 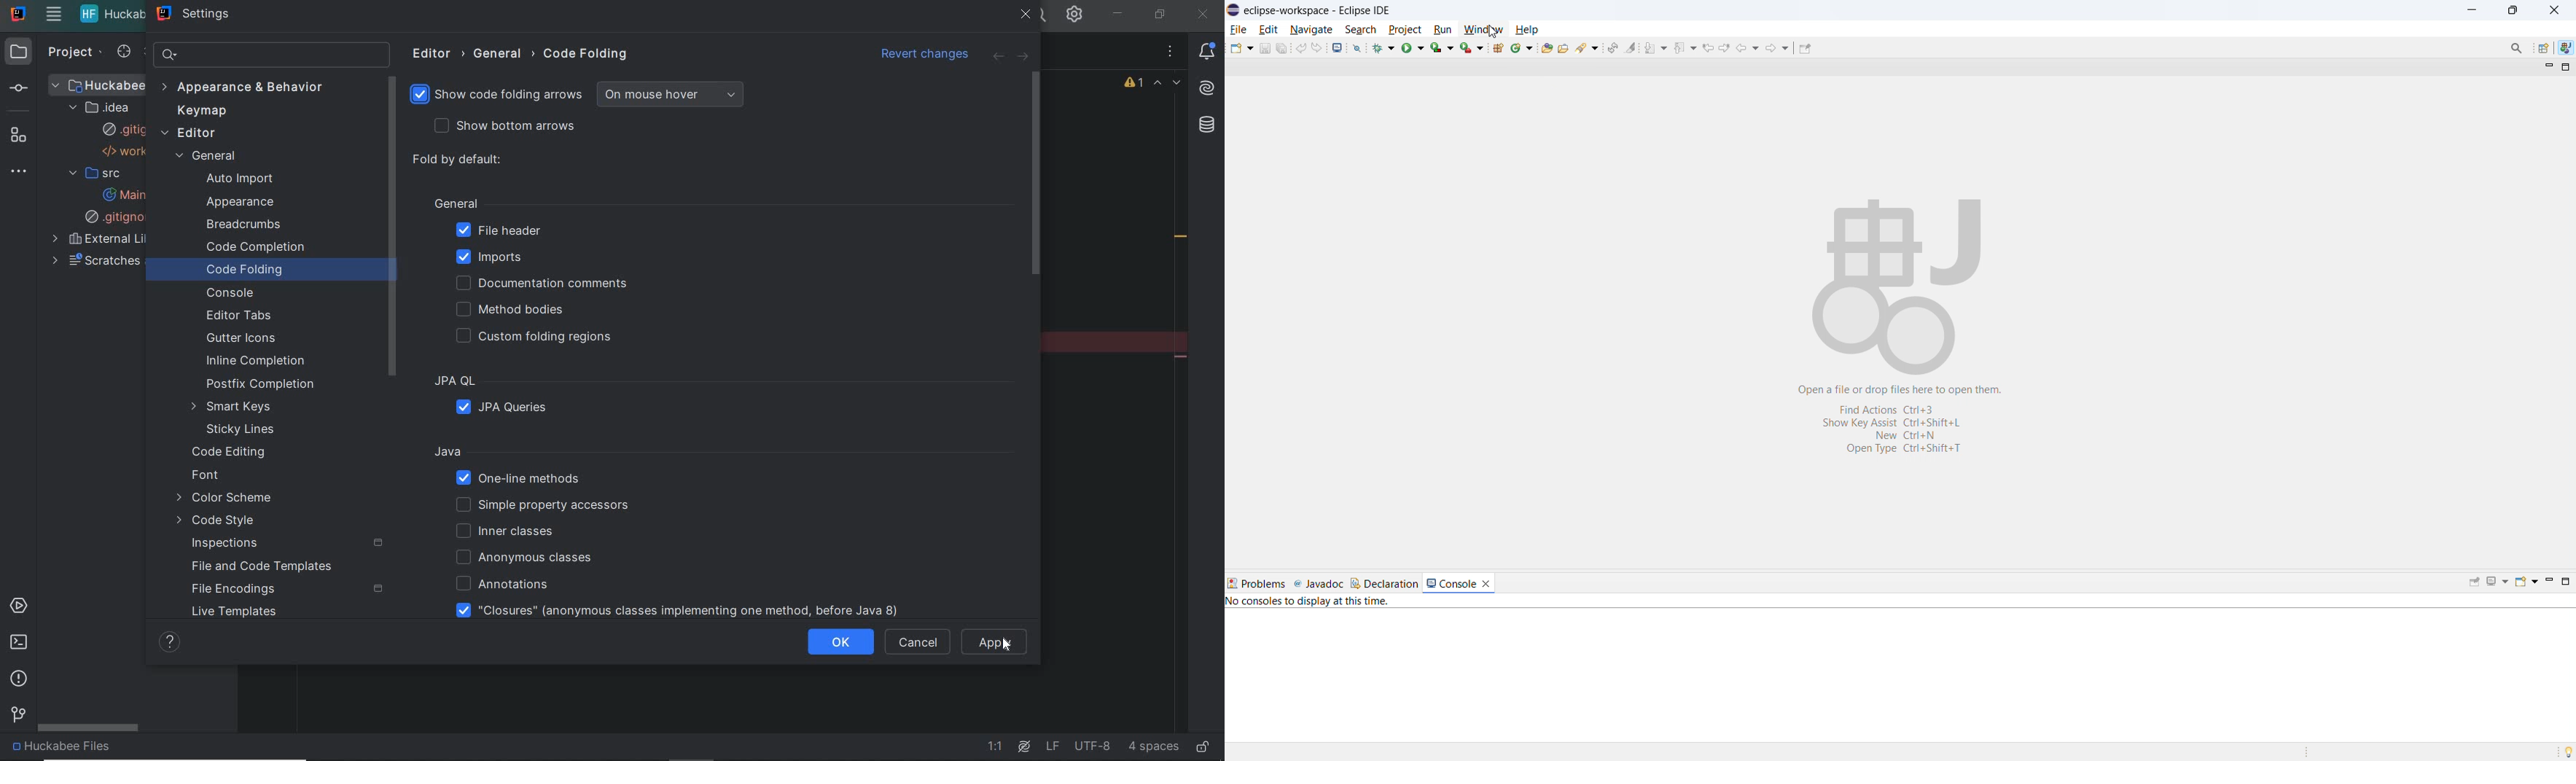 I want to click on terminal, so click(x=18, y=643).